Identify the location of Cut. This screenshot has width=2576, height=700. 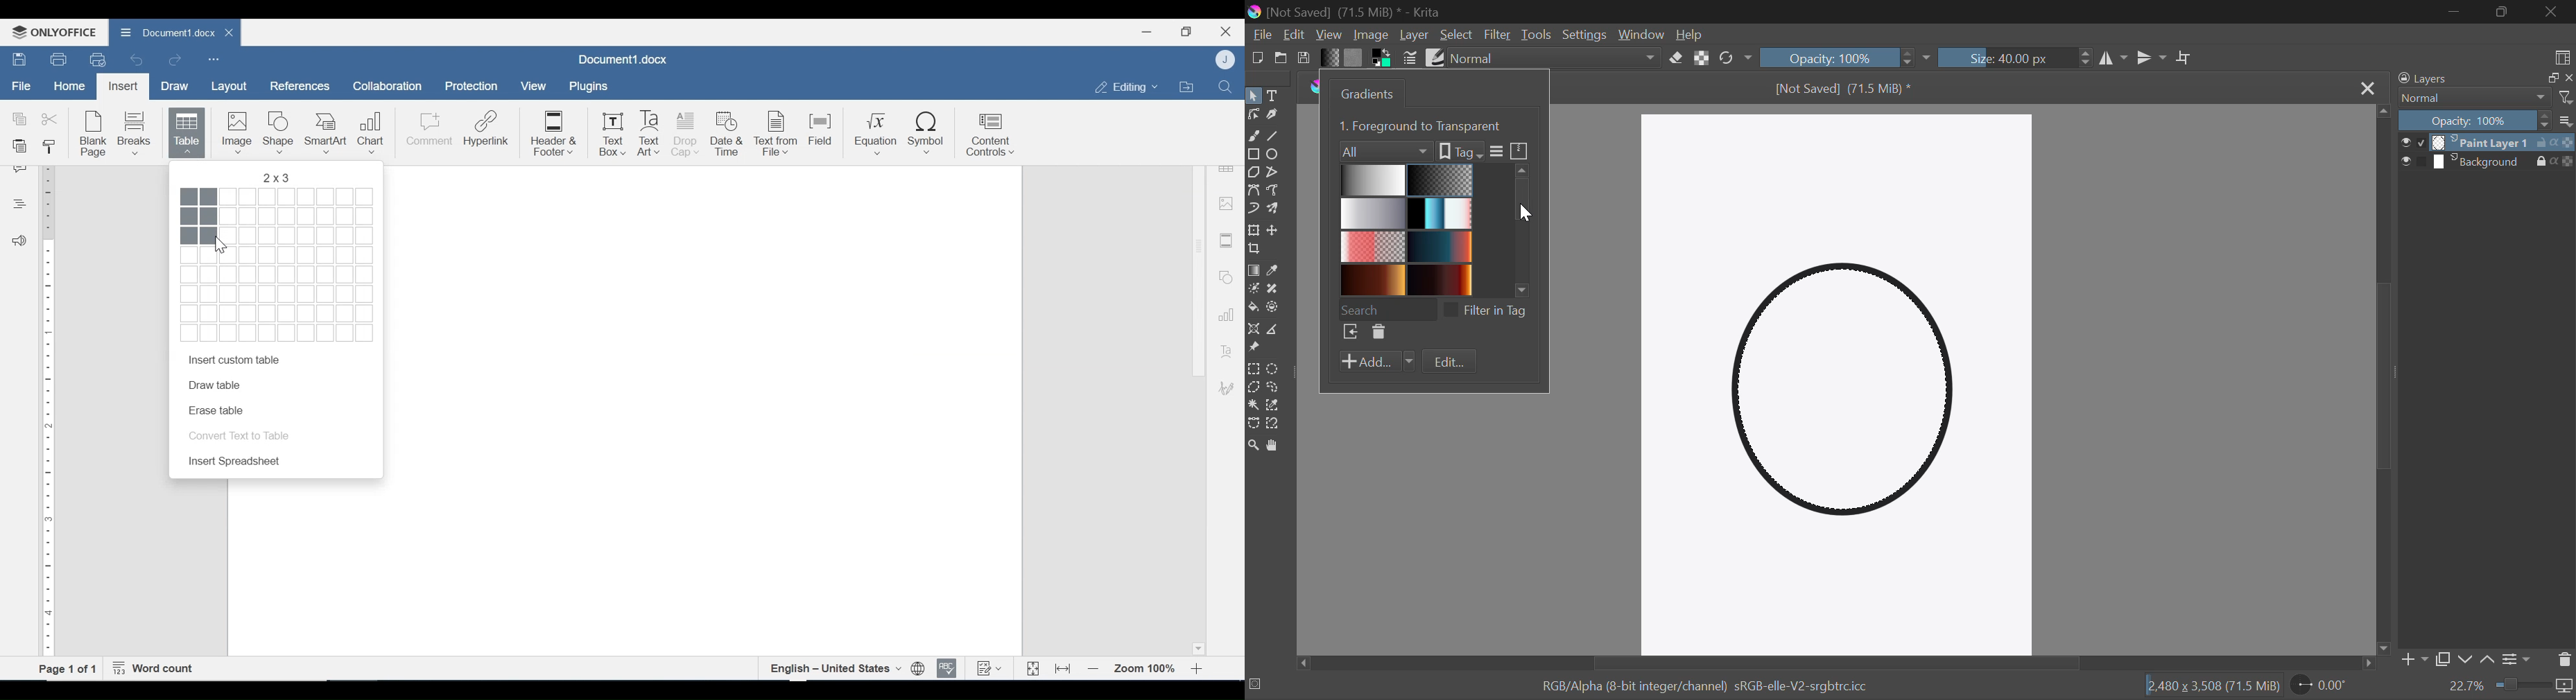
(51, 120).